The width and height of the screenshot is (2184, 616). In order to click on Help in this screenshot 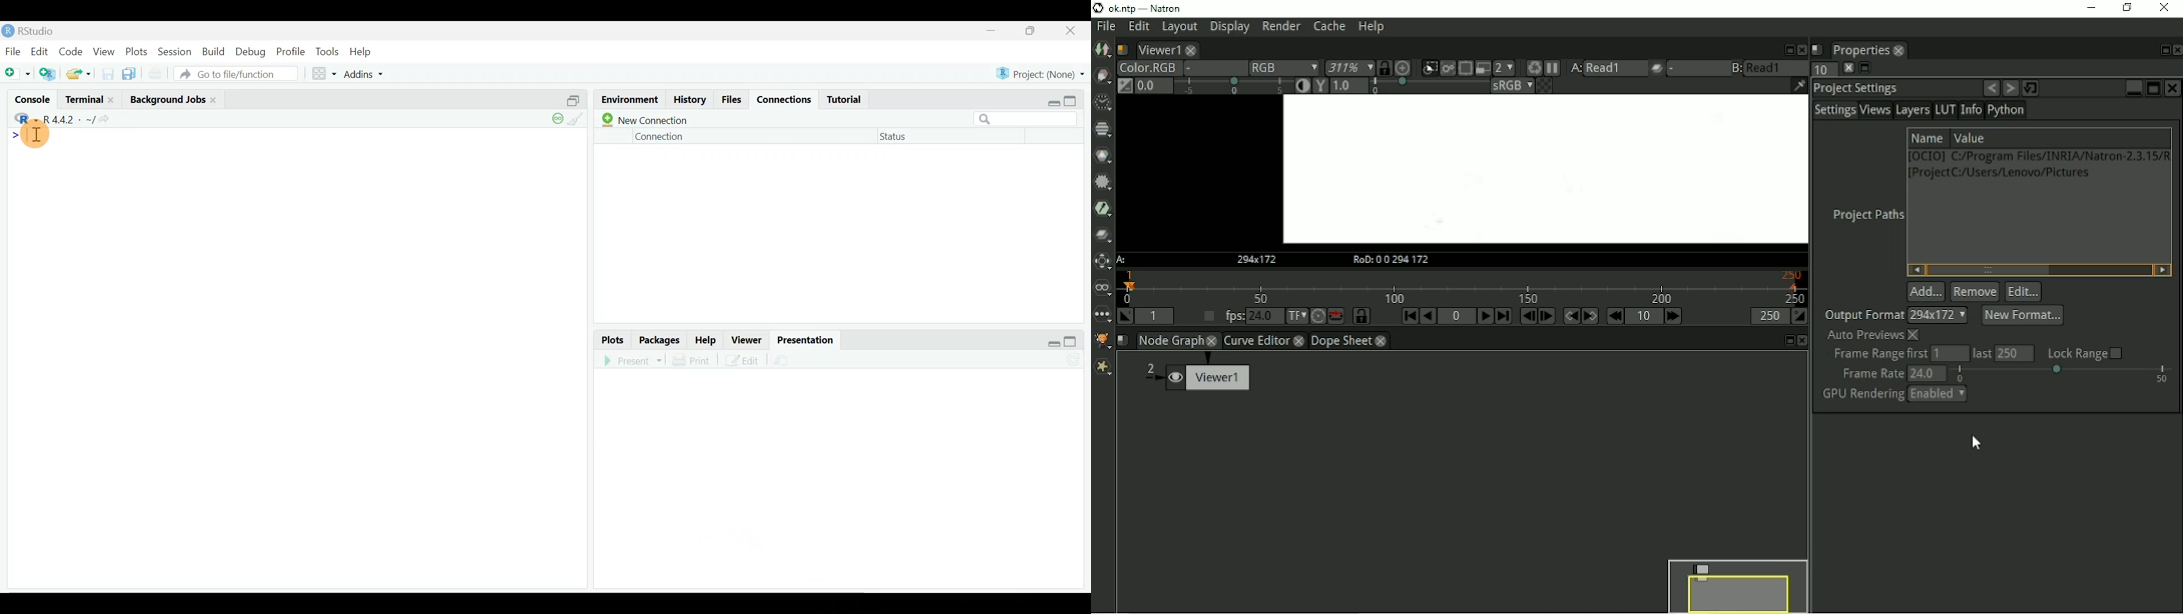, I will do `click(707, 339)`.